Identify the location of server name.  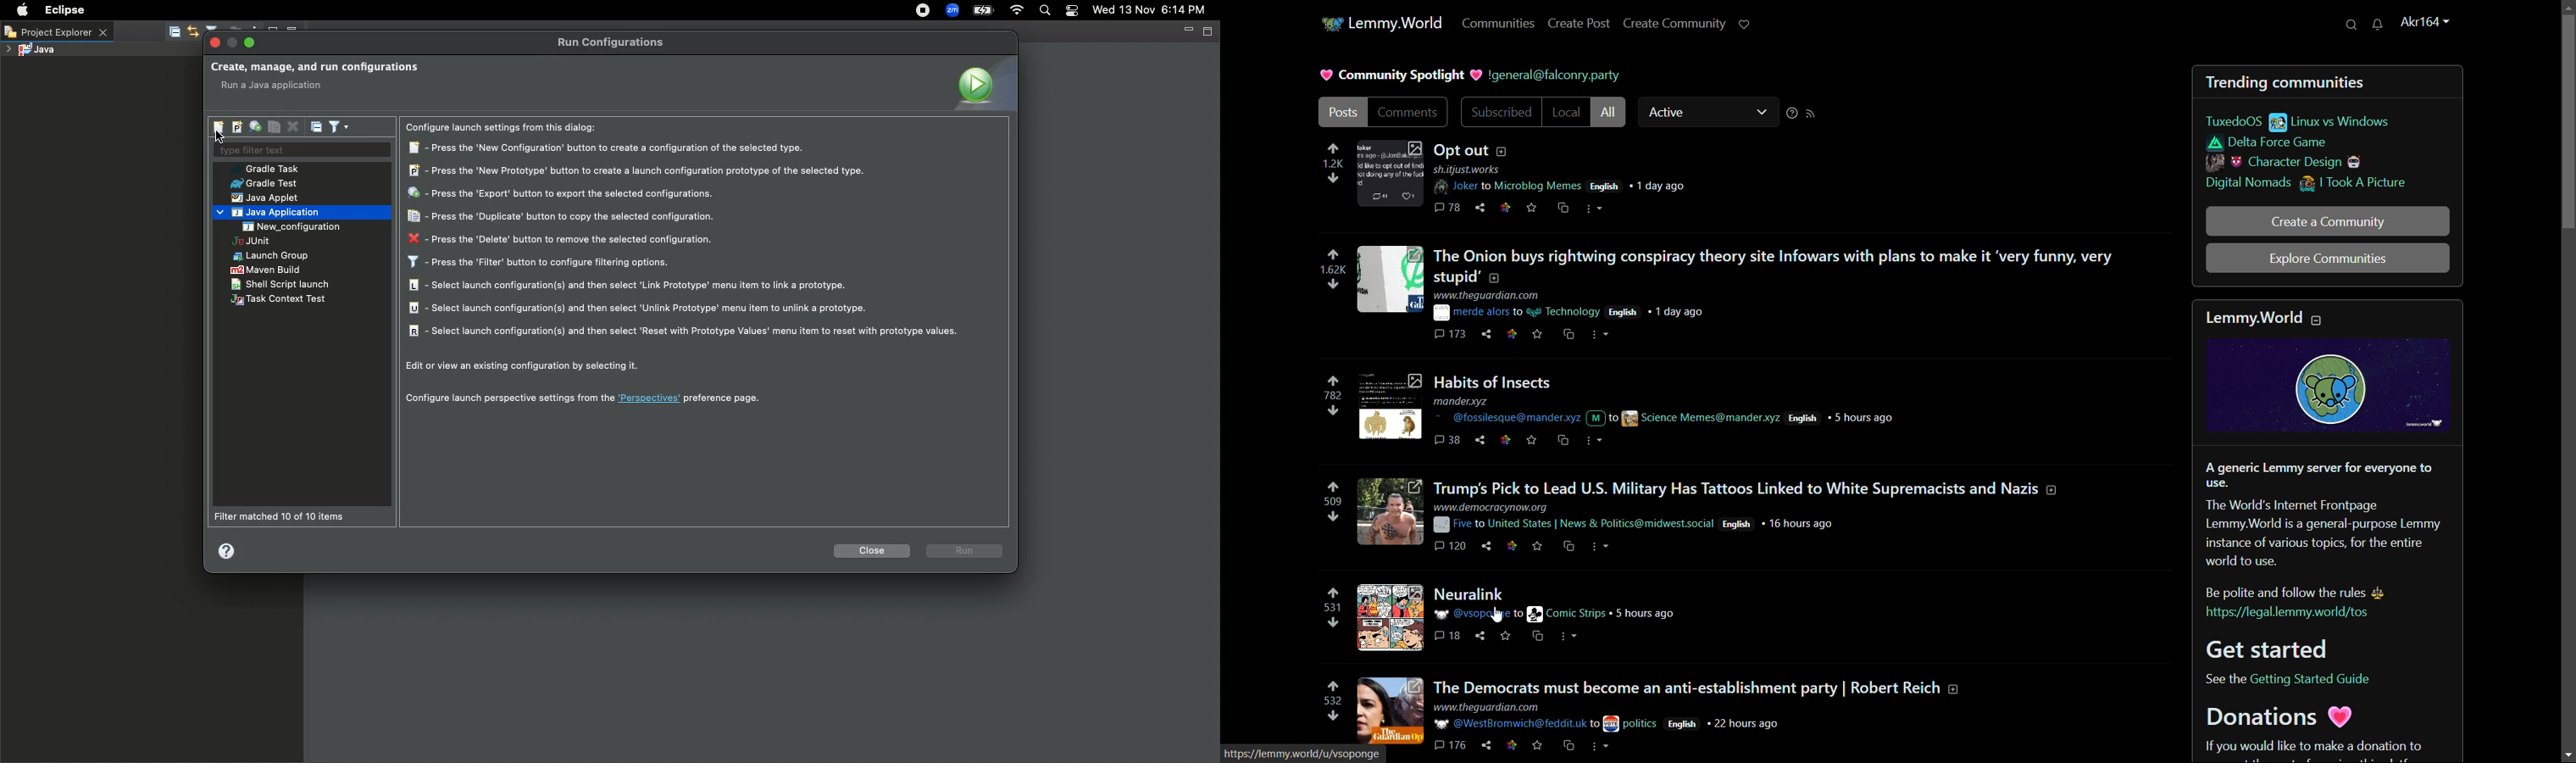
(1395, 23).